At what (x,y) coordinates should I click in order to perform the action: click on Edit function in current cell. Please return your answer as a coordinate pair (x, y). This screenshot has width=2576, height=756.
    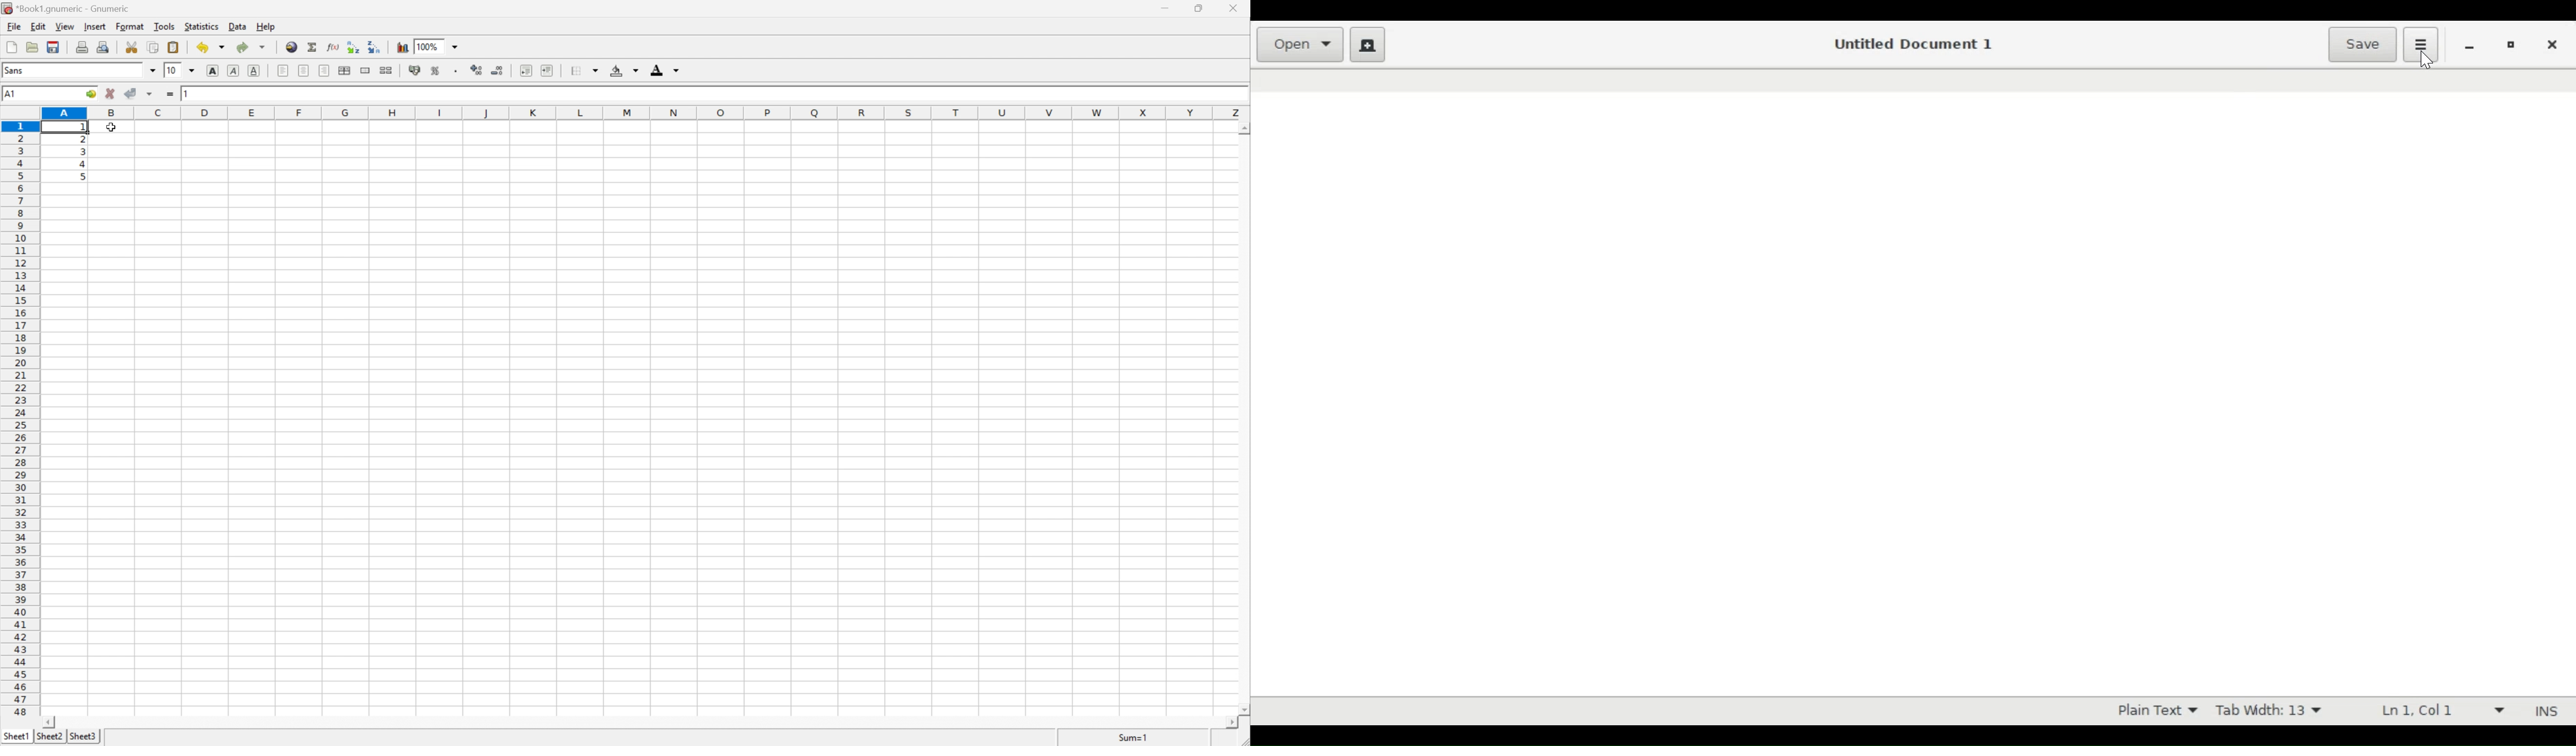
    Looking at the image, I should click on (332, 48).